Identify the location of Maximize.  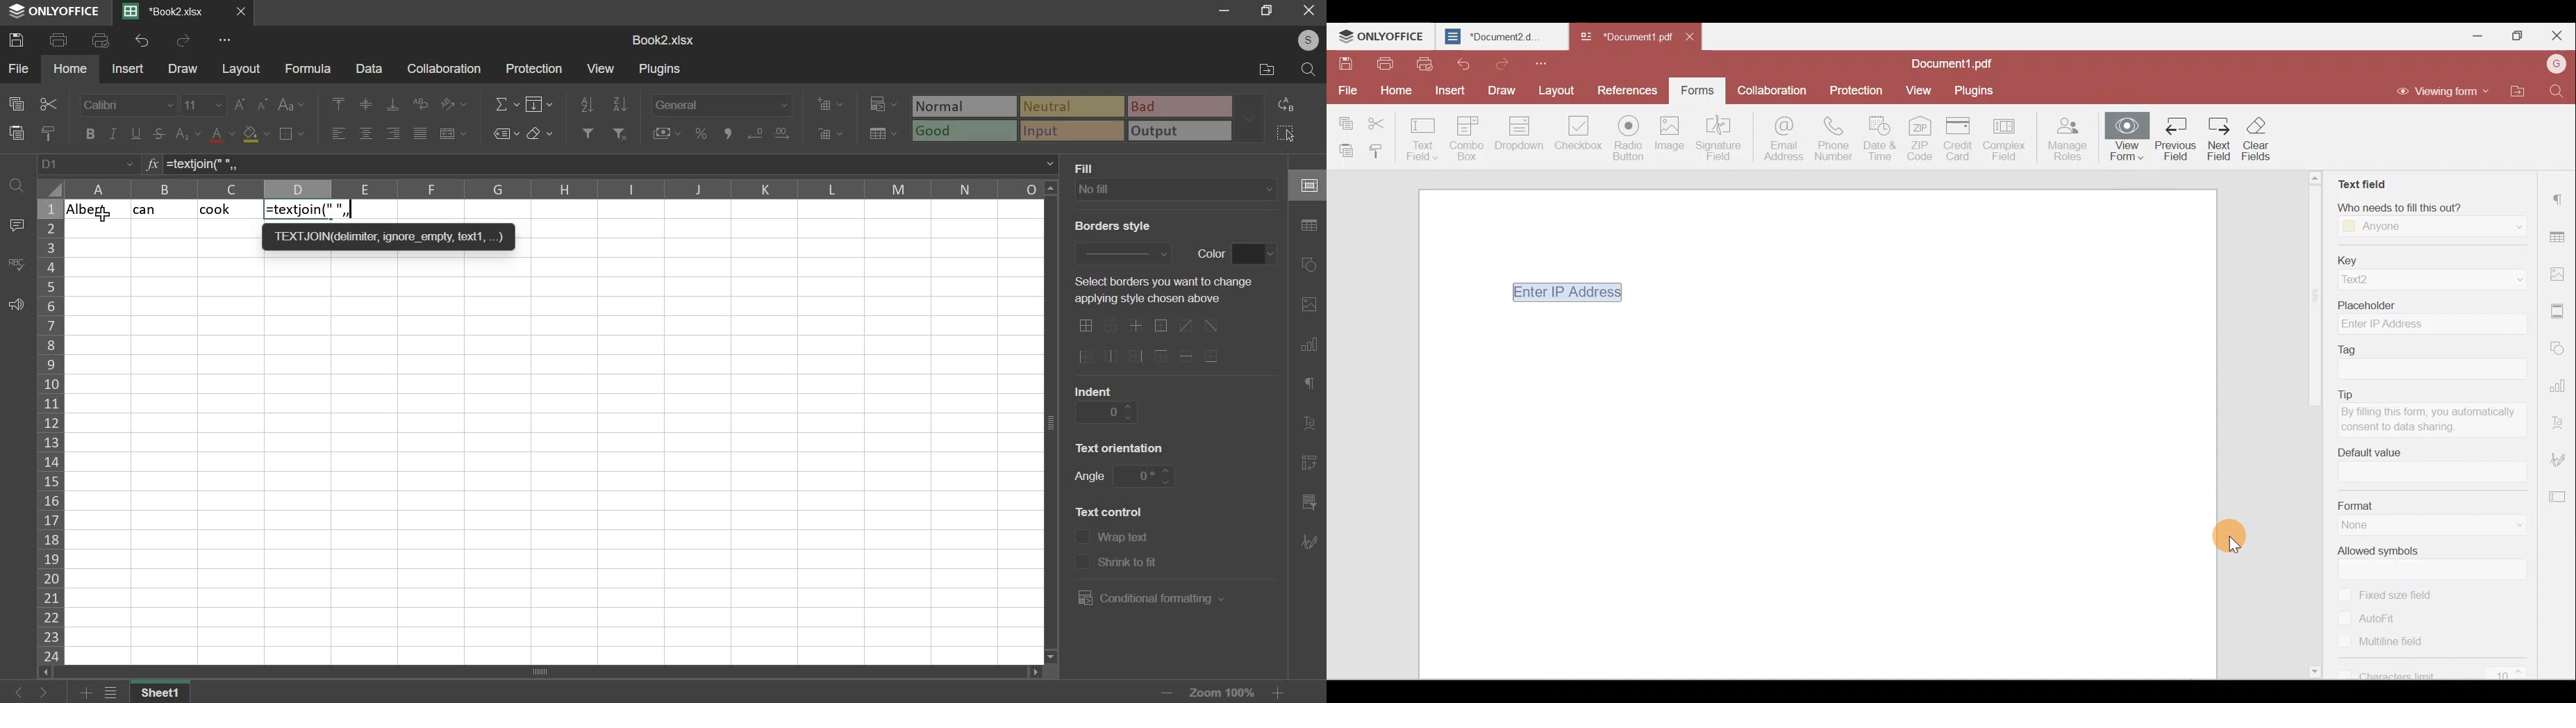
(2517, 33).